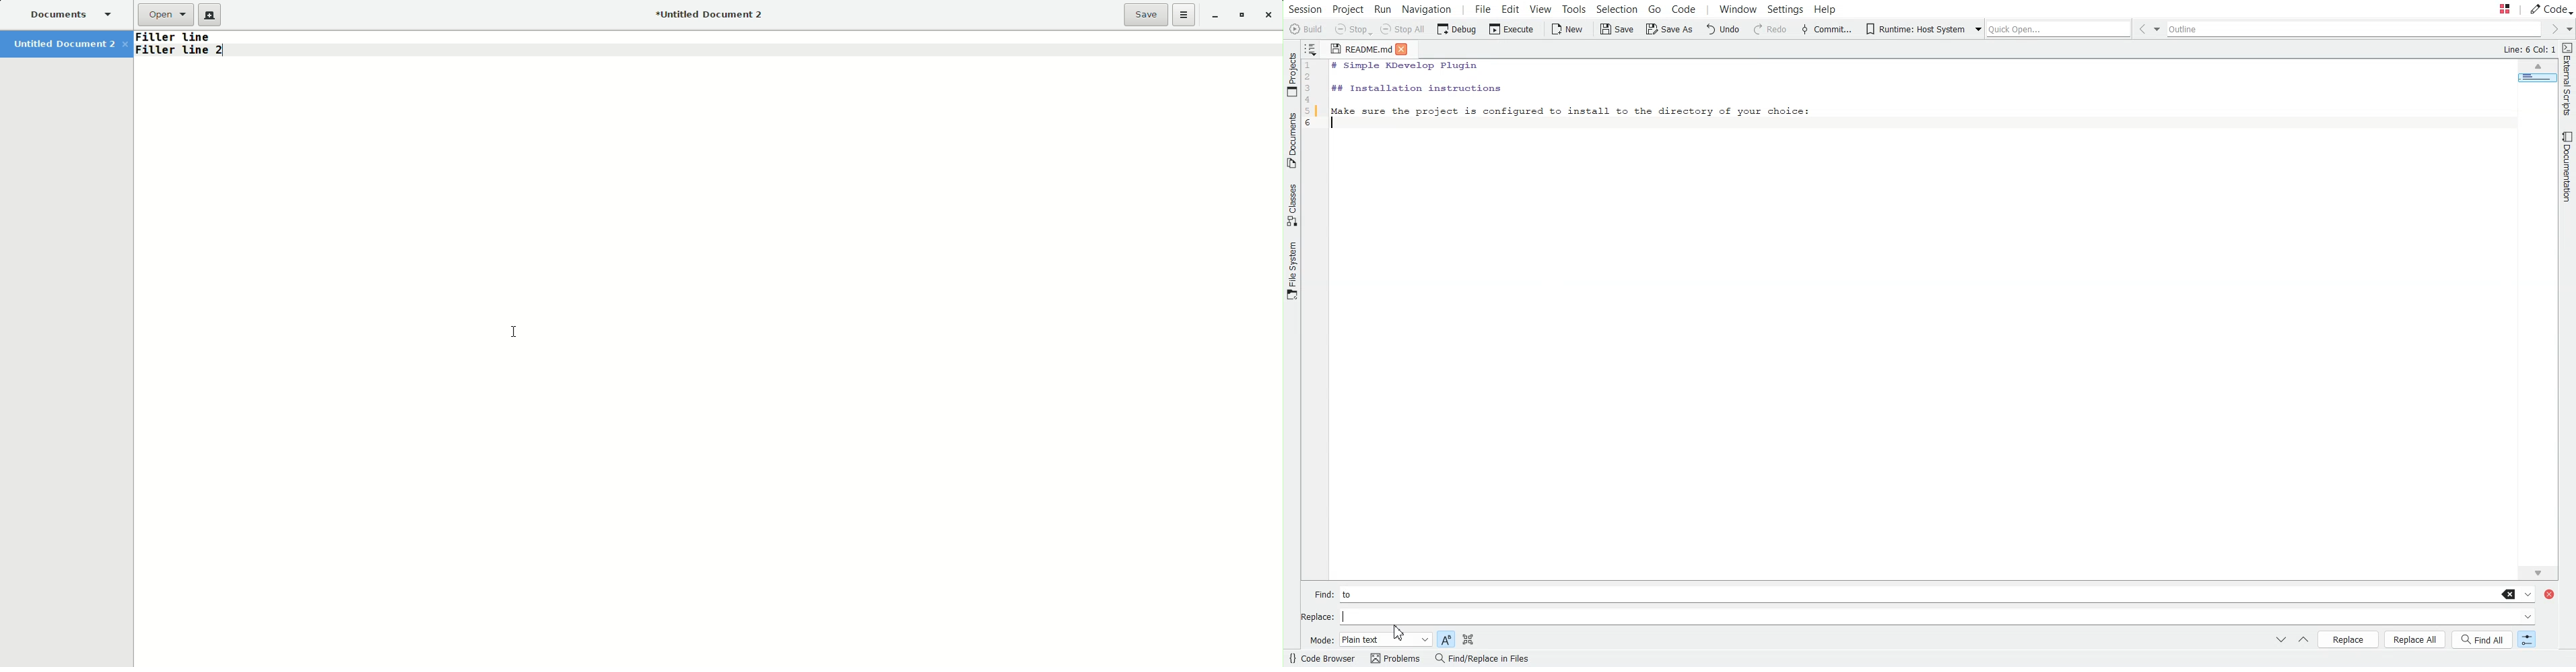 This screenshot has width=2576, height=672. I want to click on Save, so click(1146, 15).